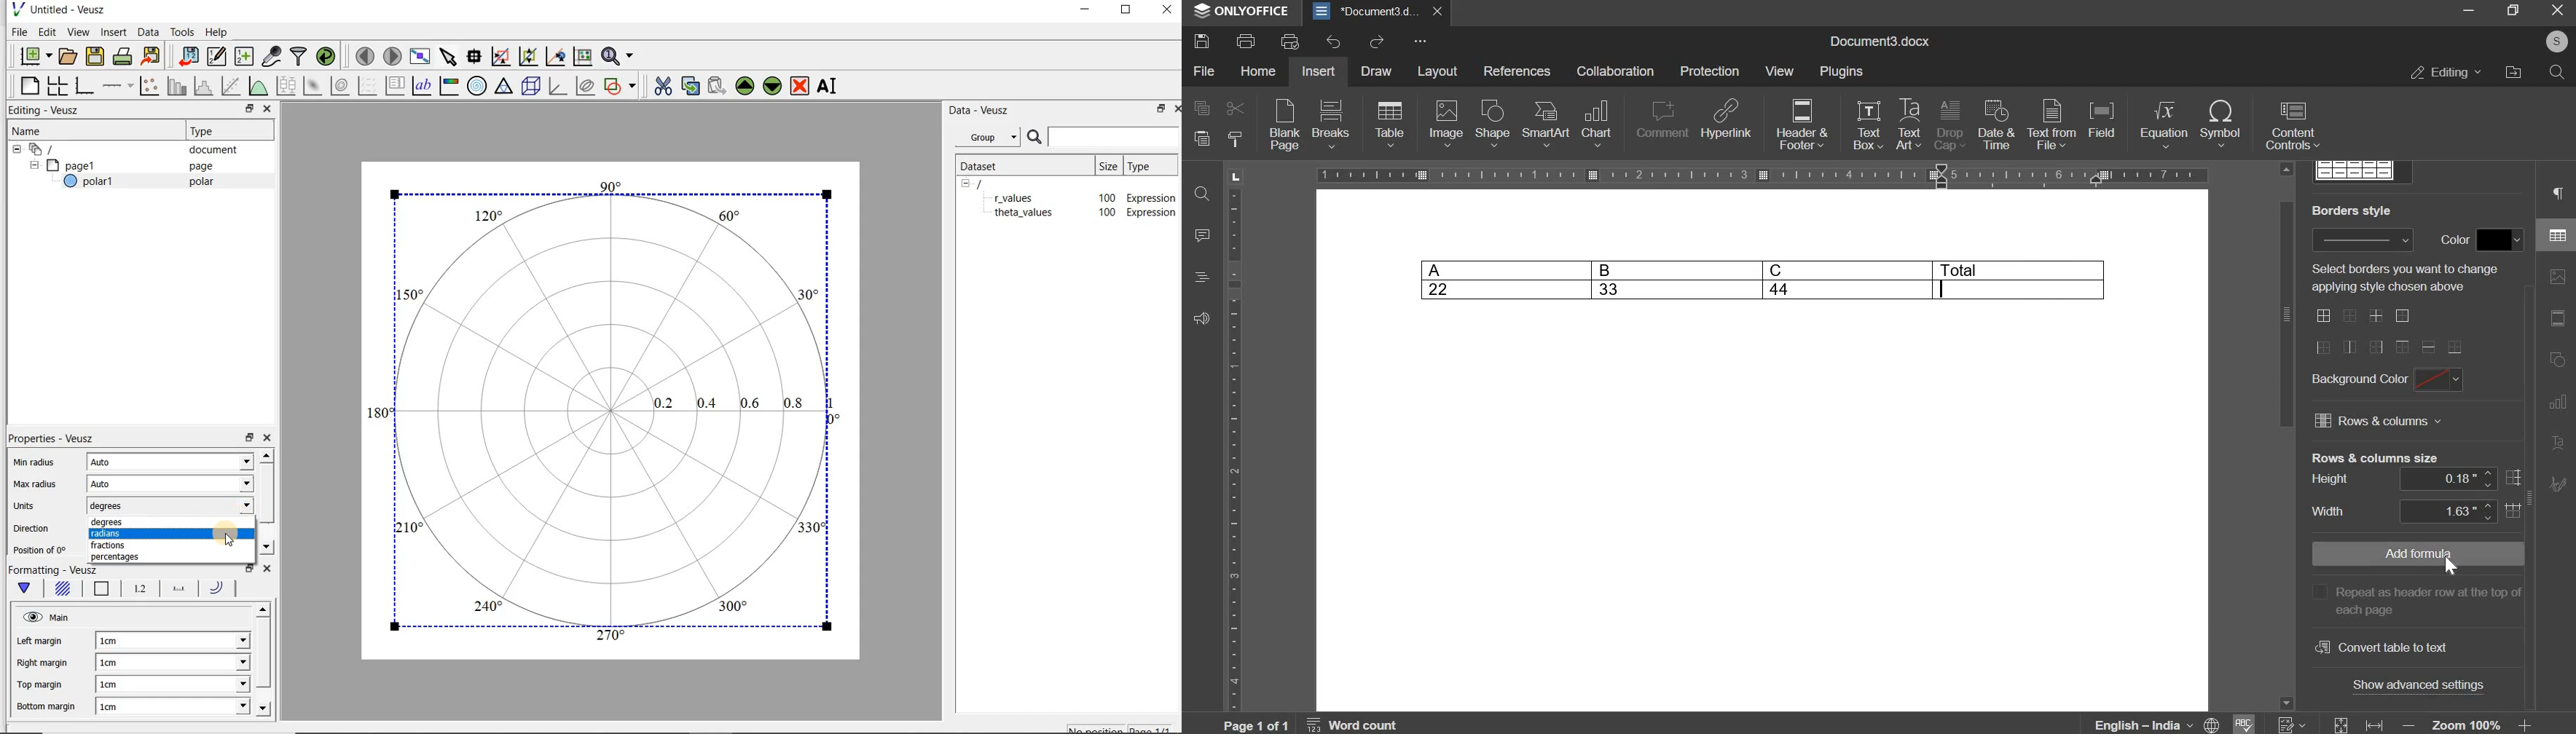 The image size is (2576, 756). Describe the element at coordinates (120, 640) in the screenshot. I see `1cm` at that location.